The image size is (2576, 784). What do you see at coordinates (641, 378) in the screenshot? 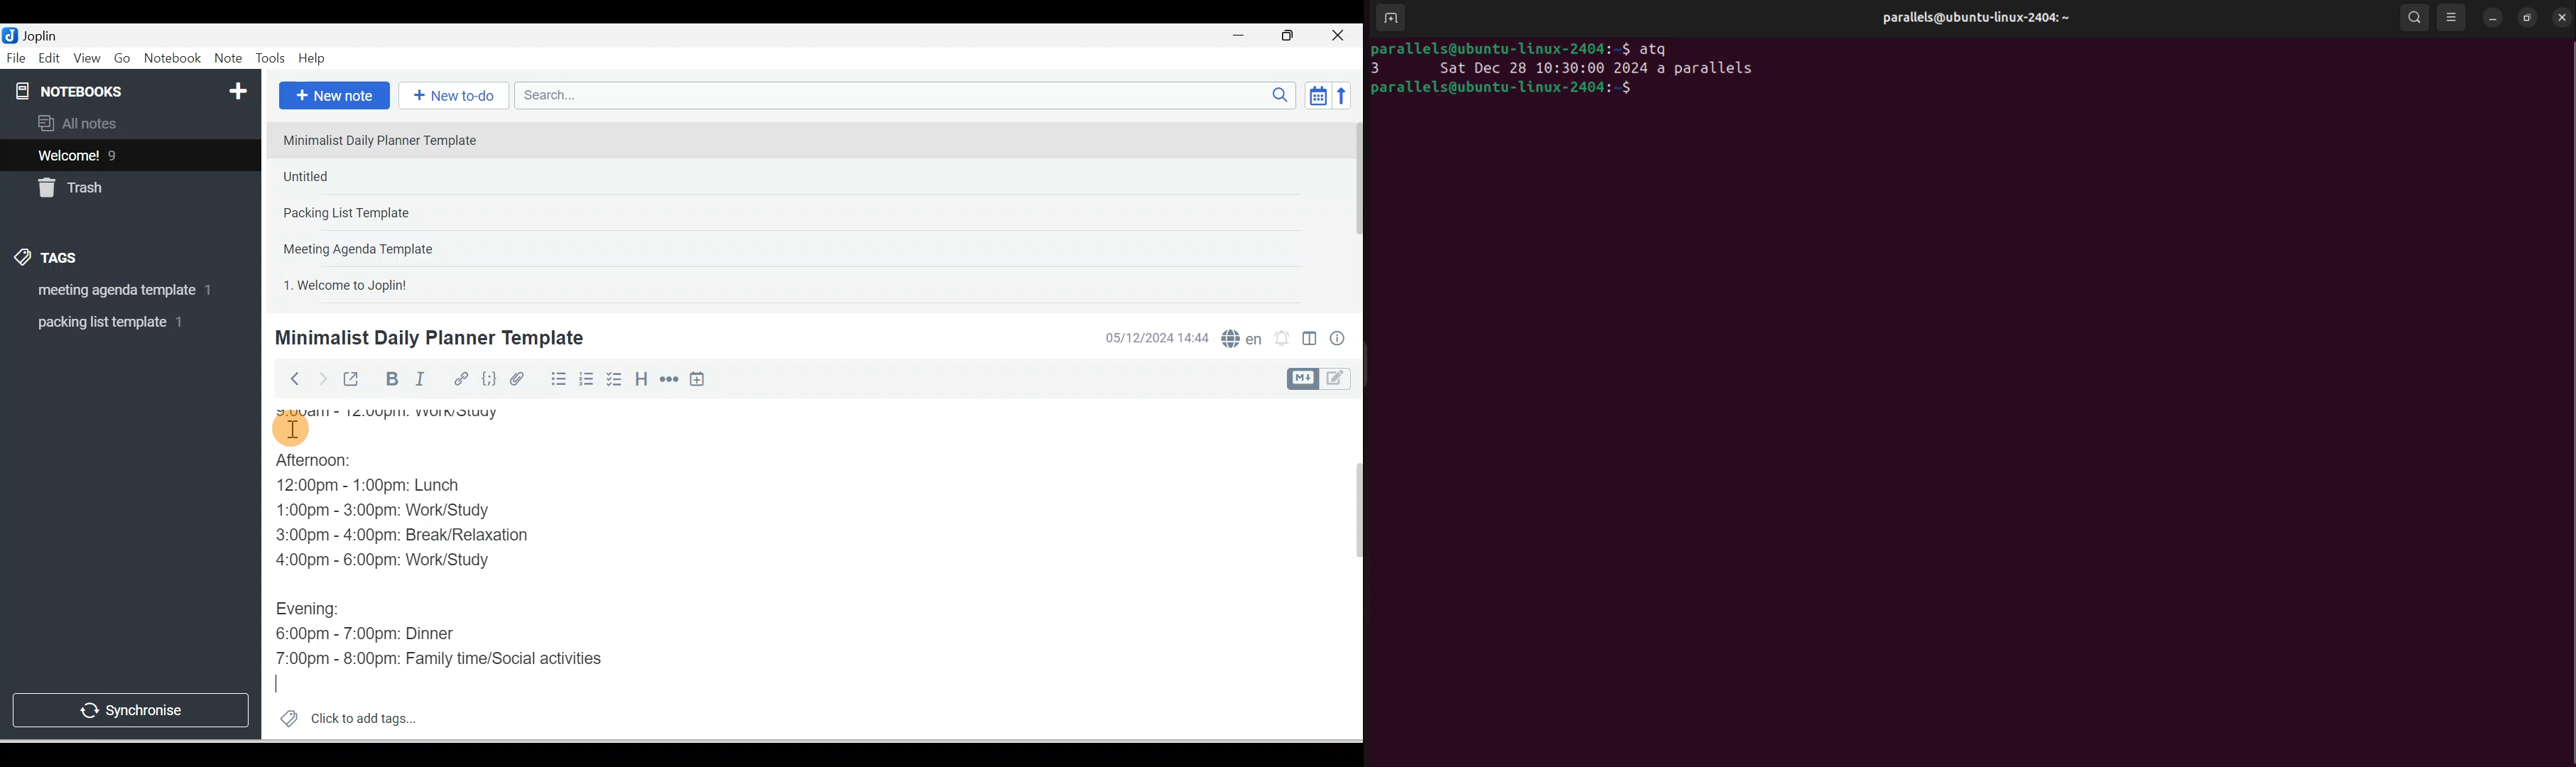
I see `Heading` at bounding box center [641, 378].